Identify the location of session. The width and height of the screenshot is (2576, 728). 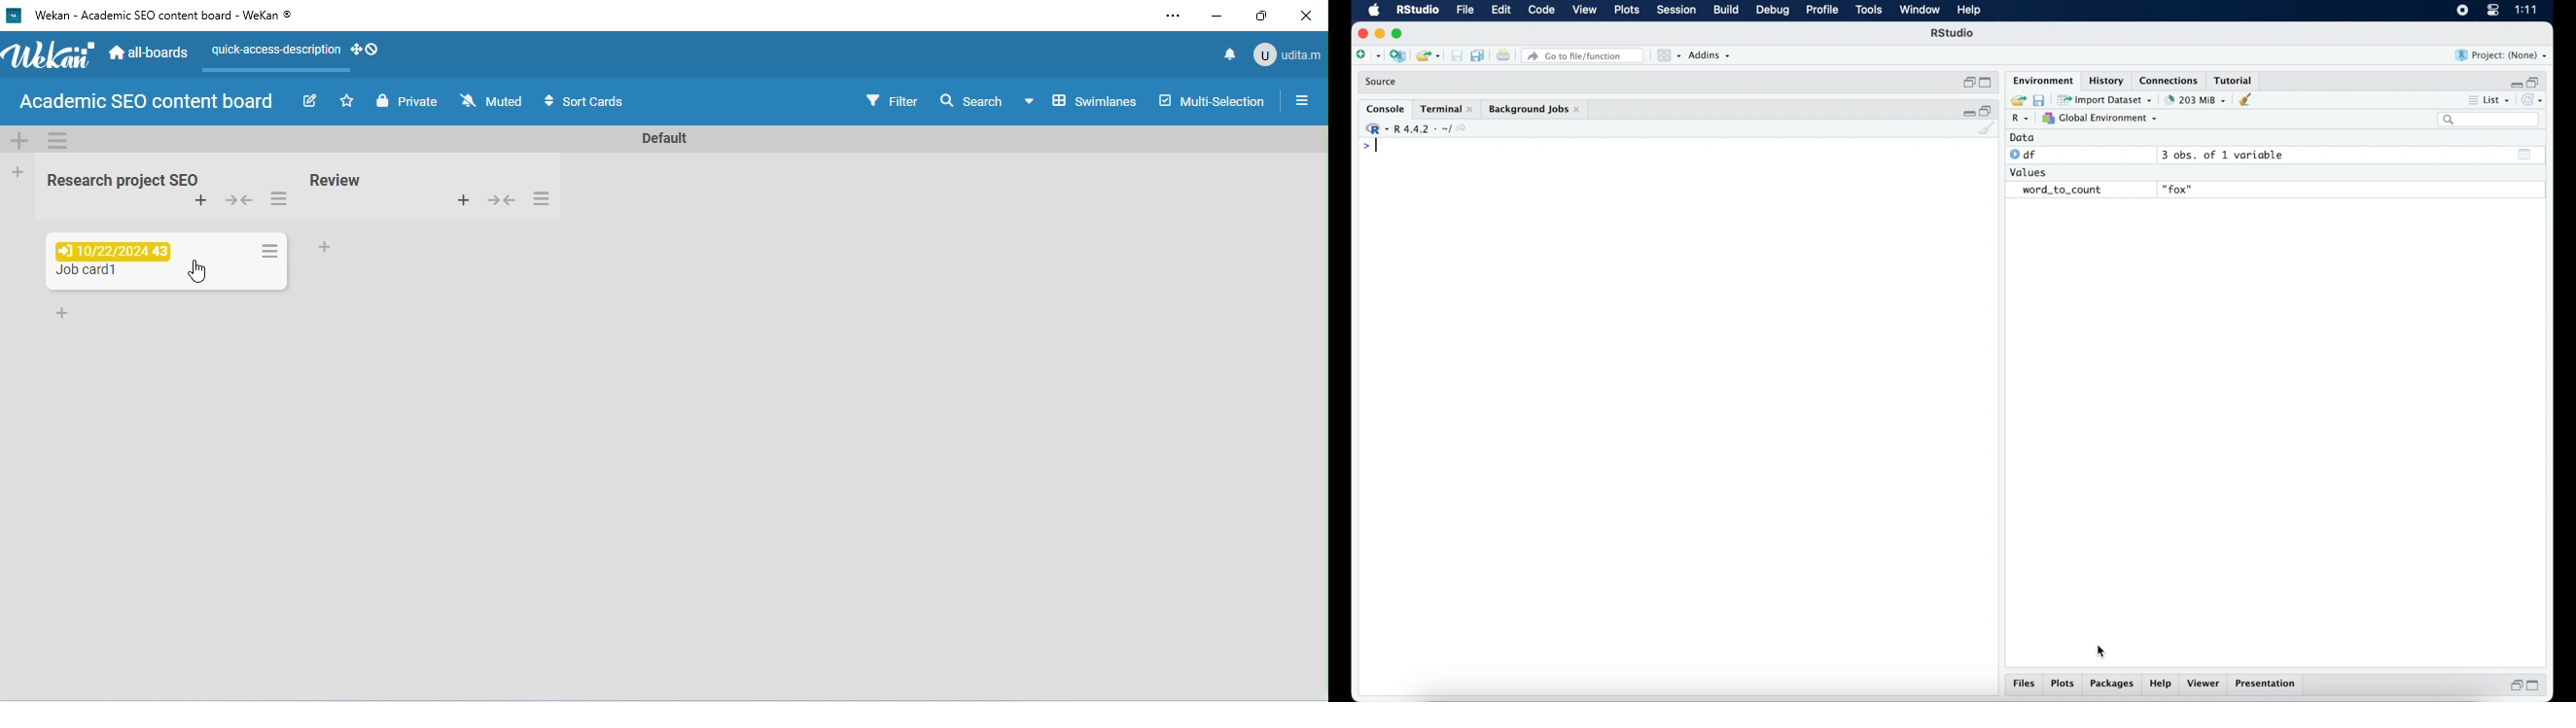
(1676, 10).